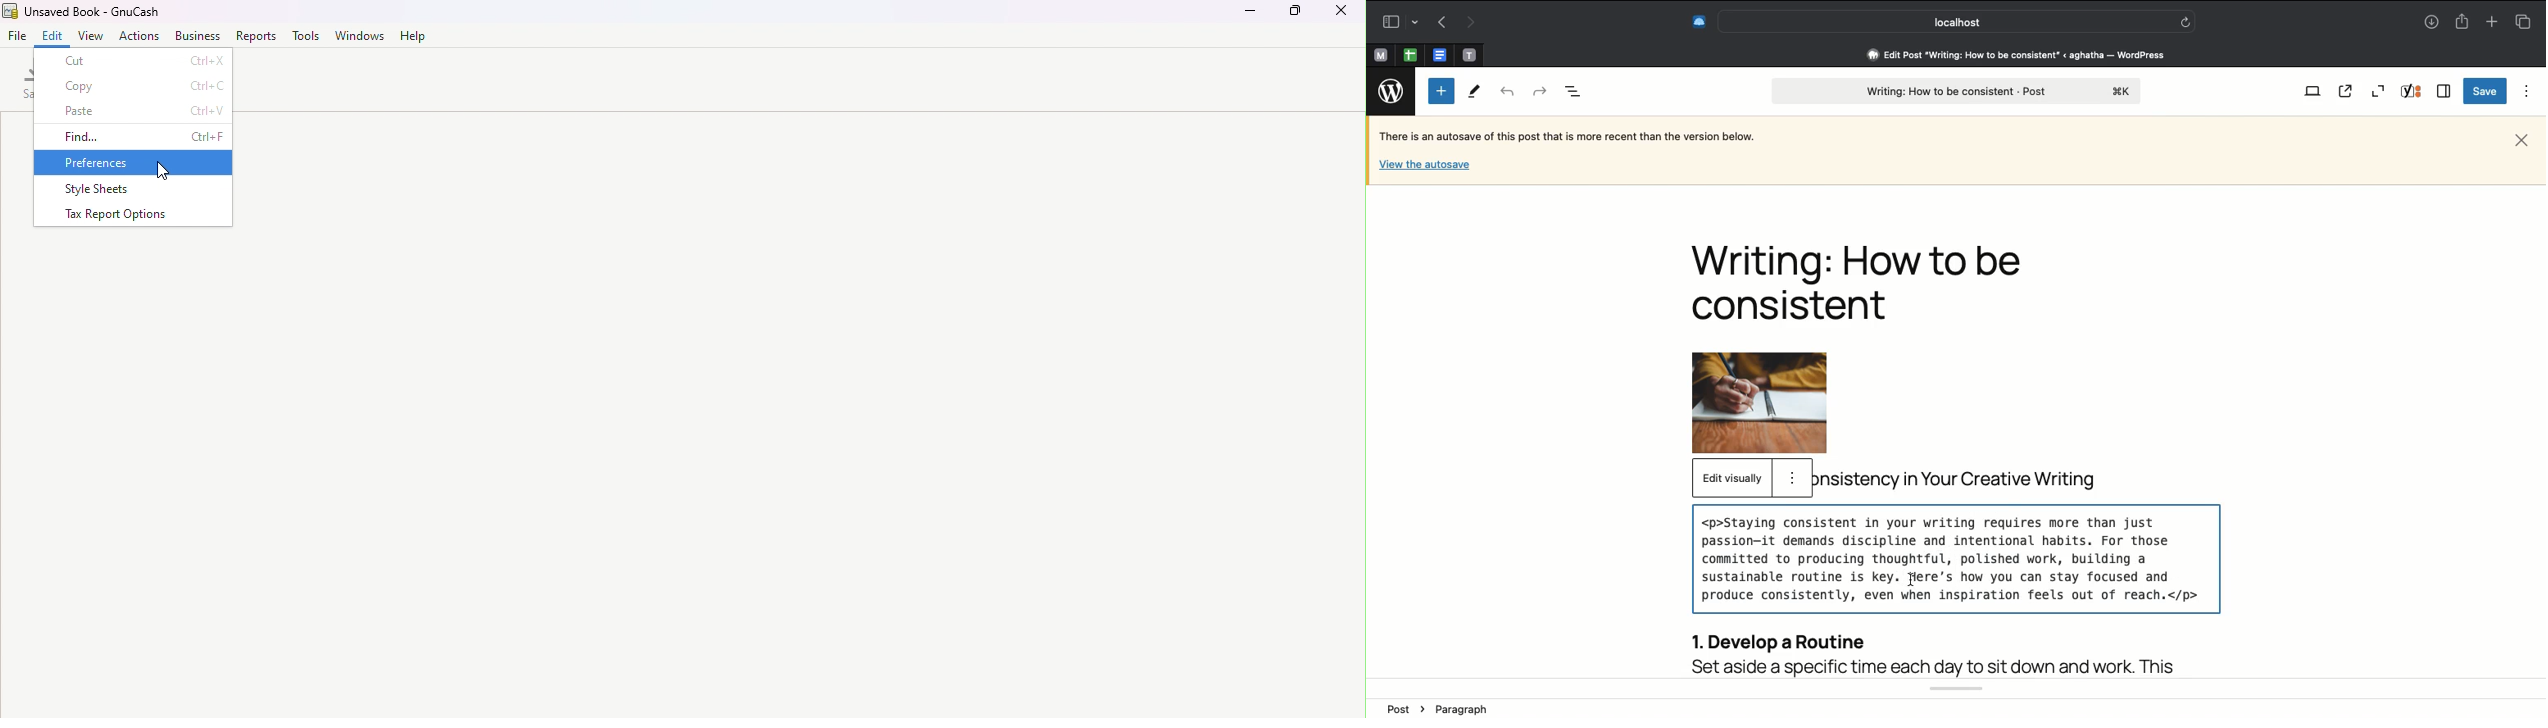 The height and width of the screenshot is (728, 2548). I want to click on Sidebar, so click(1398, 20).